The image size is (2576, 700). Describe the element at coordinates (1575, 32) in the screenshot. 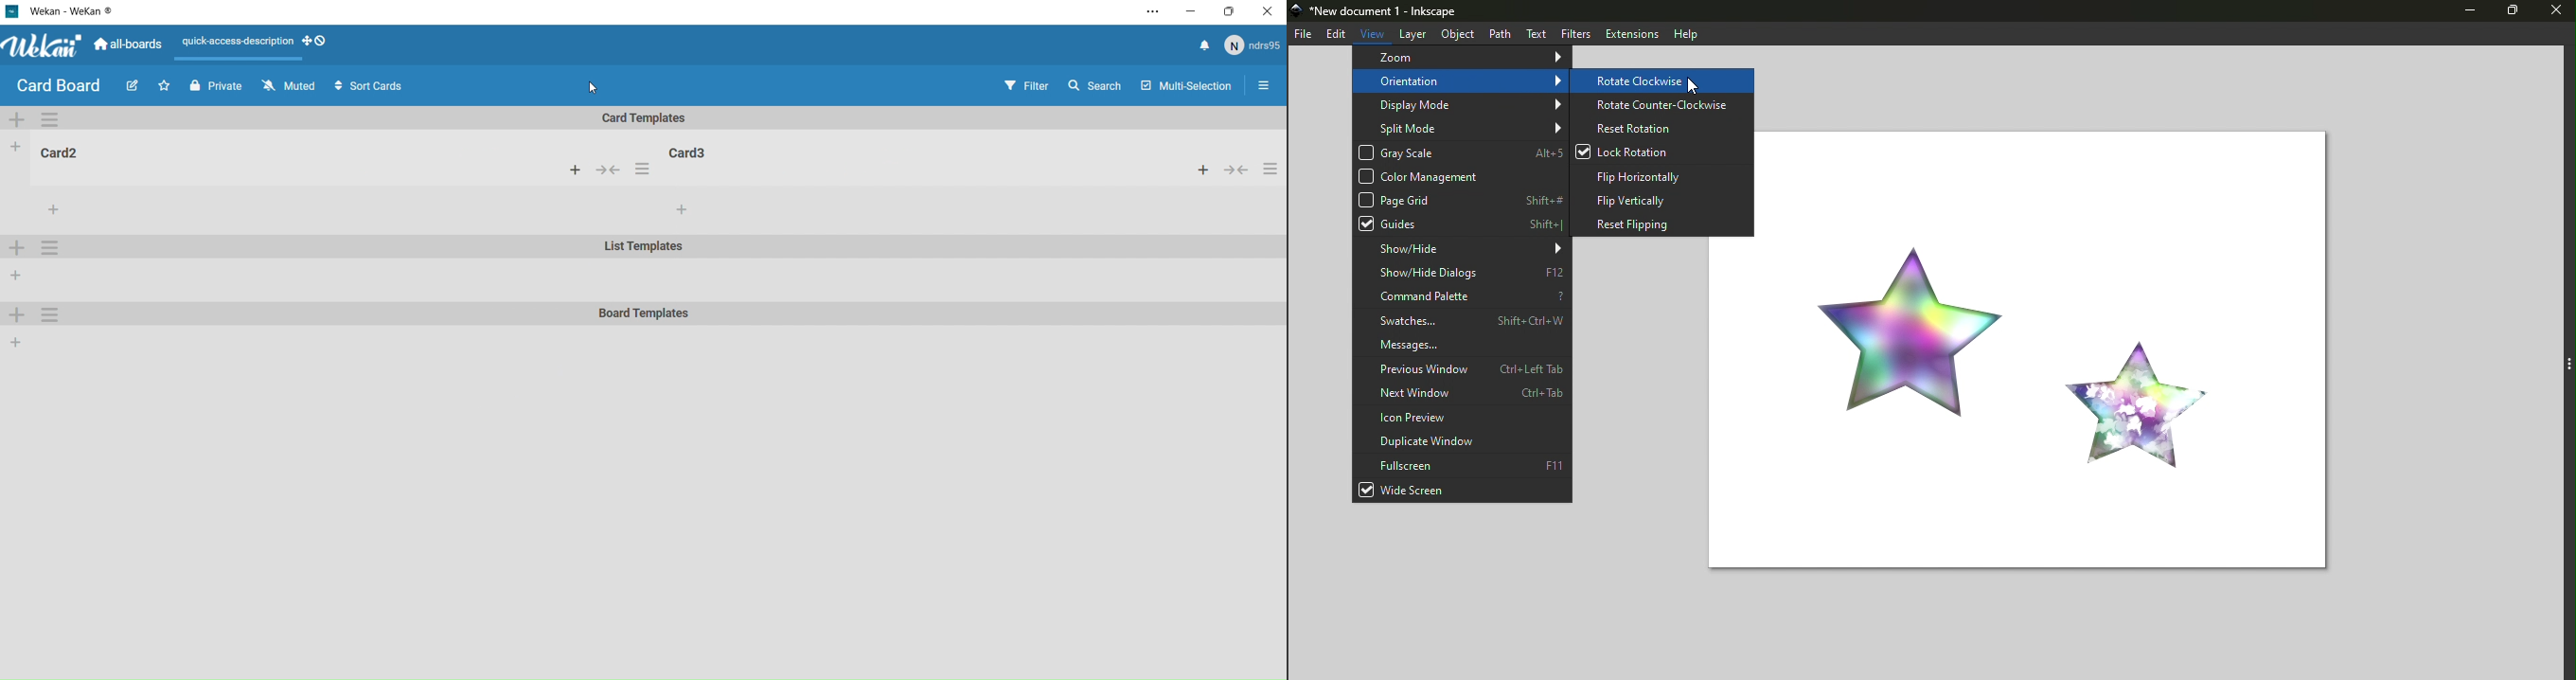

I see `Filters` at that location.